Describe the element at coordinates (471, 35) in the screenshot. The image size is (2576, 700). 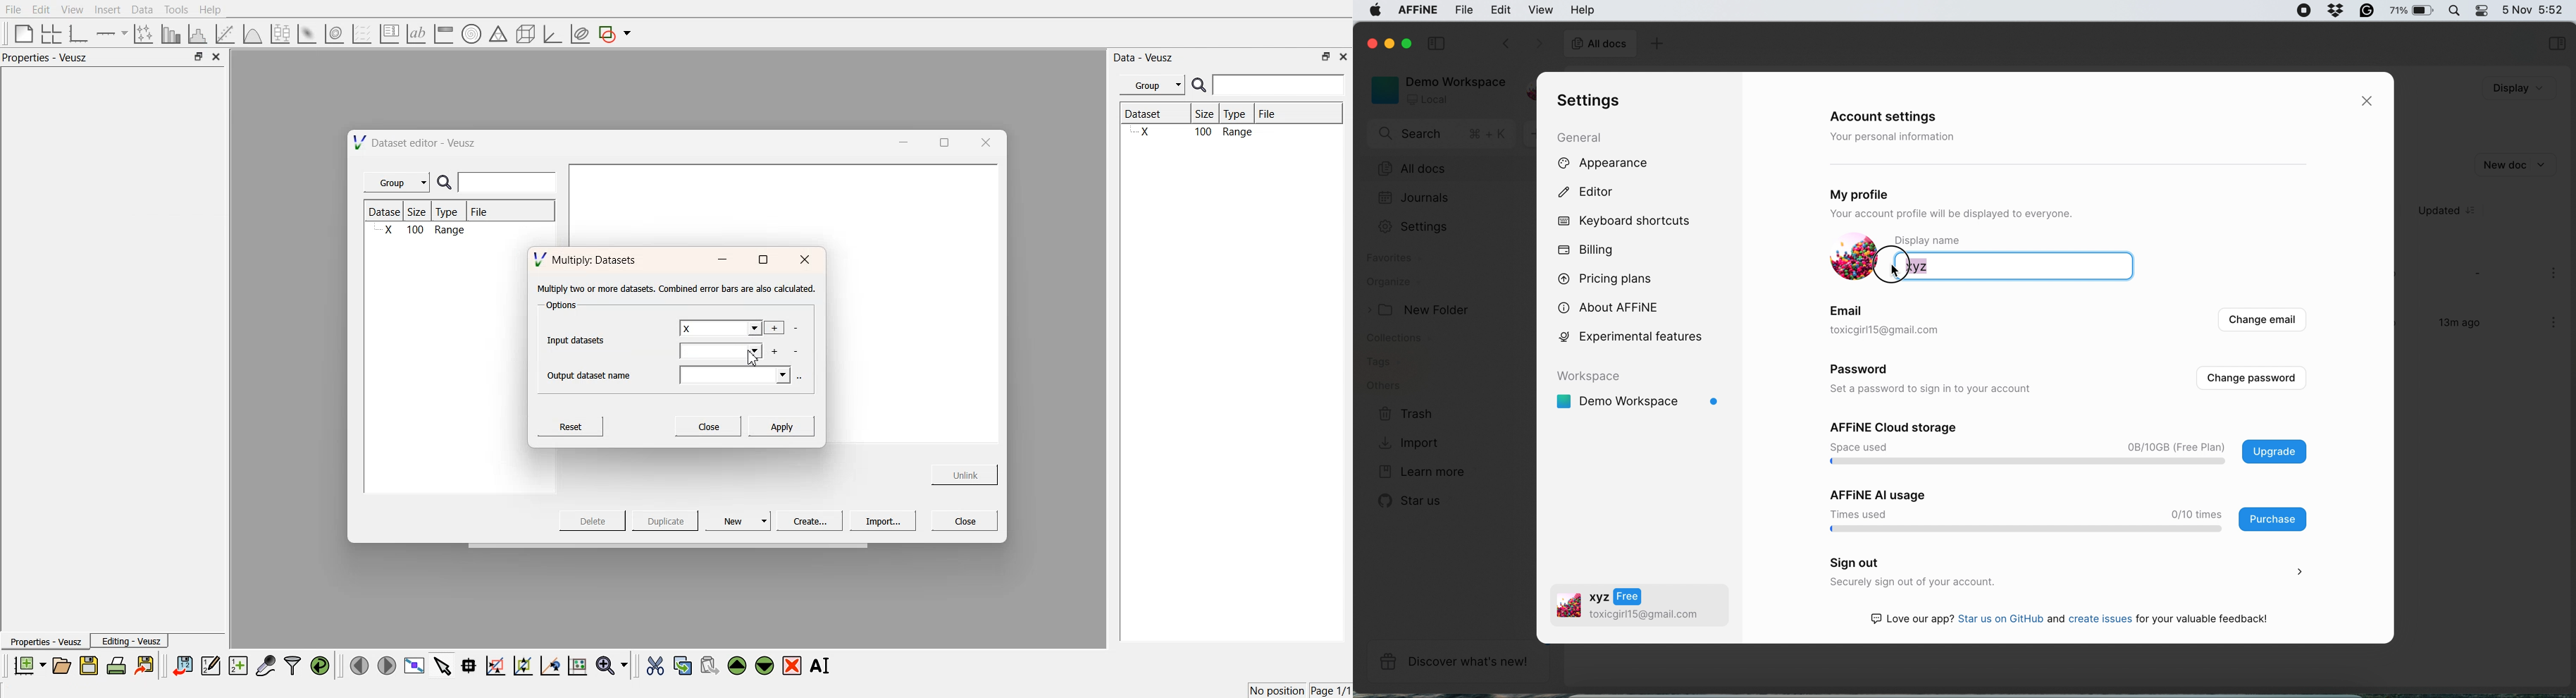
I see `polar graph` at that location.